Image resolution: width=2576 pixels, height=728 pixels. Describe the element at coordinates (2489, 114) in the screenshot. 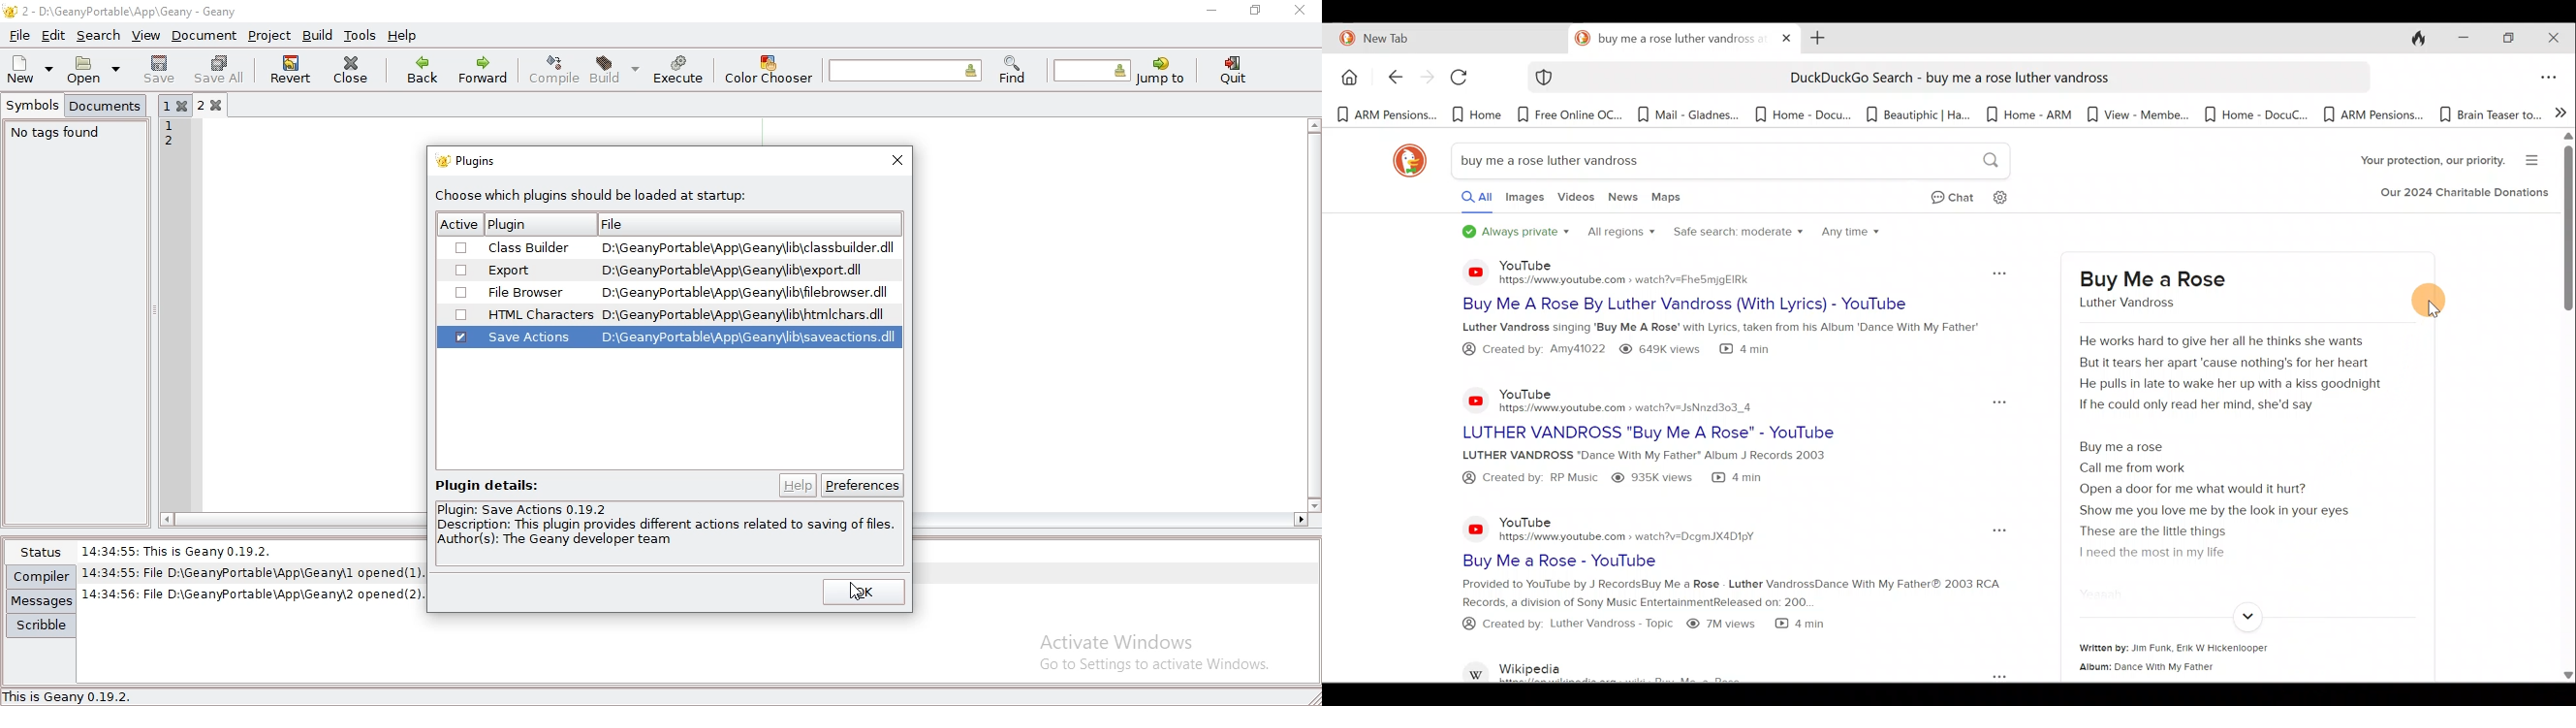

I see `Bookmark 11` at that location.